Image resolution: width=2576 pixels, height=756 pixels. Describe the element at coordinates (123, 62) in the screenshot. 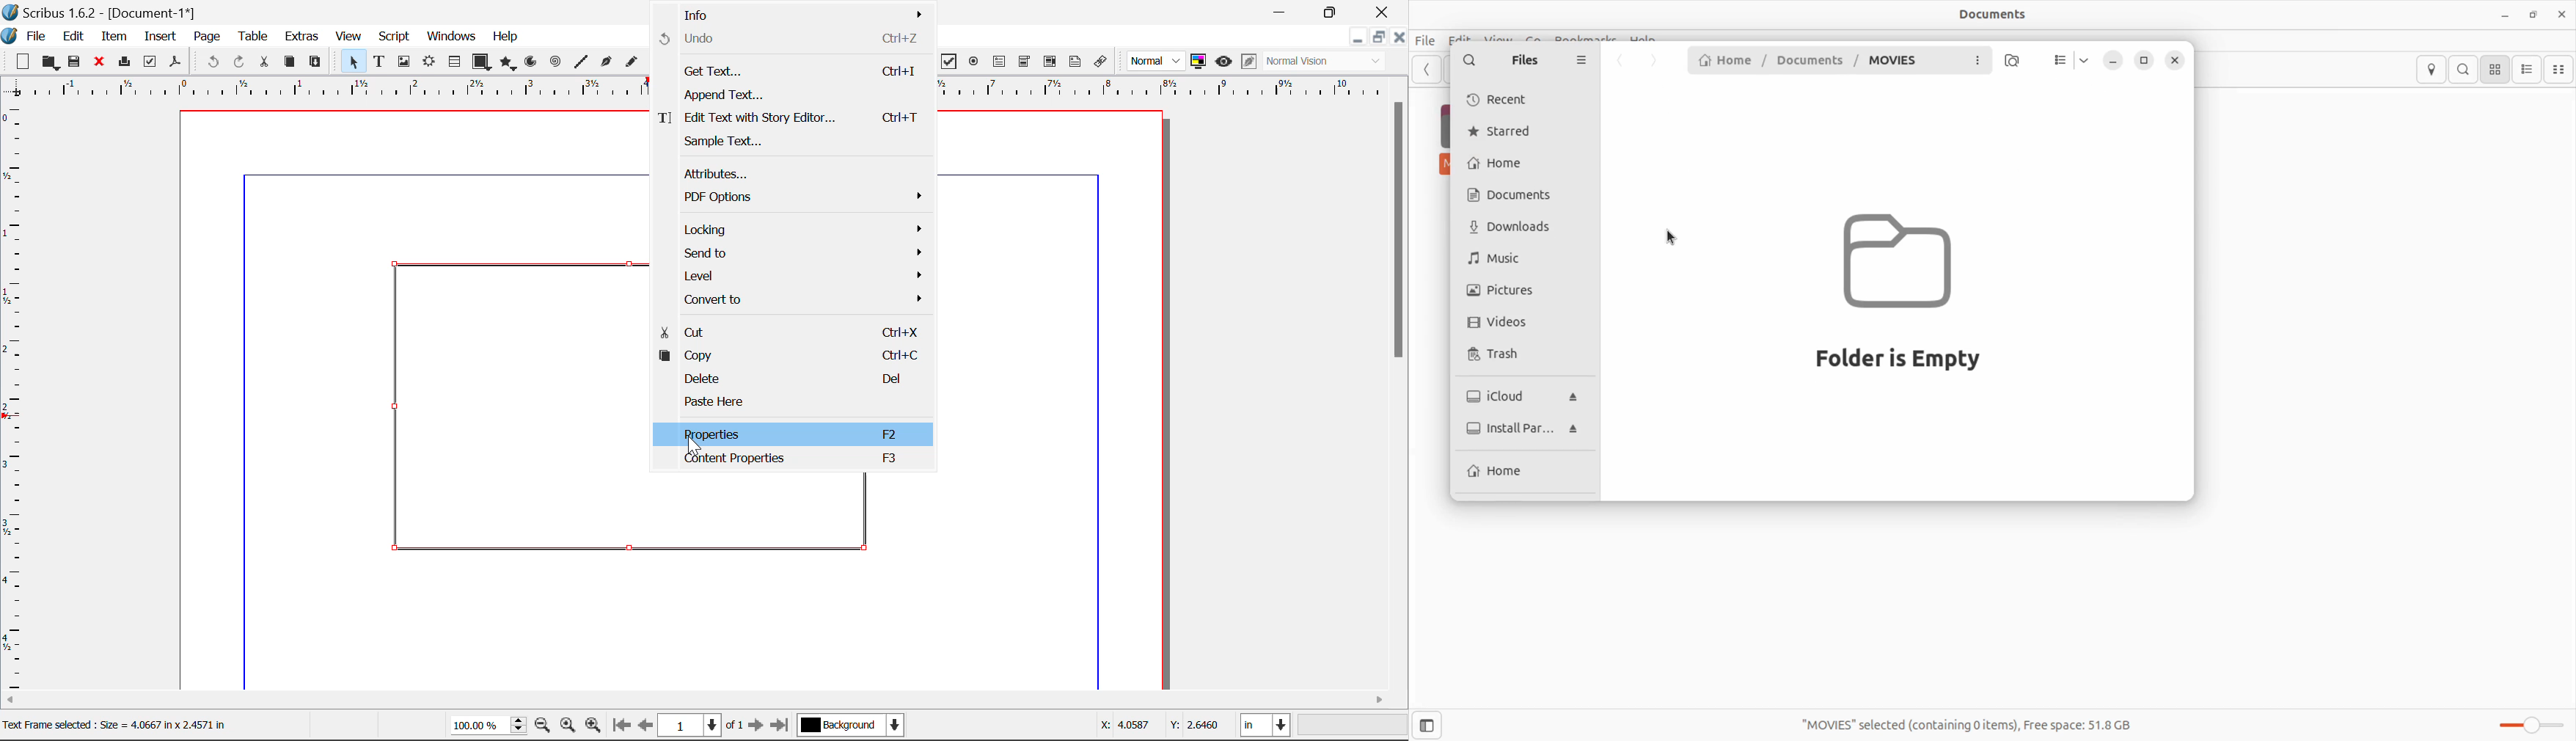

I see `Print` at that location.